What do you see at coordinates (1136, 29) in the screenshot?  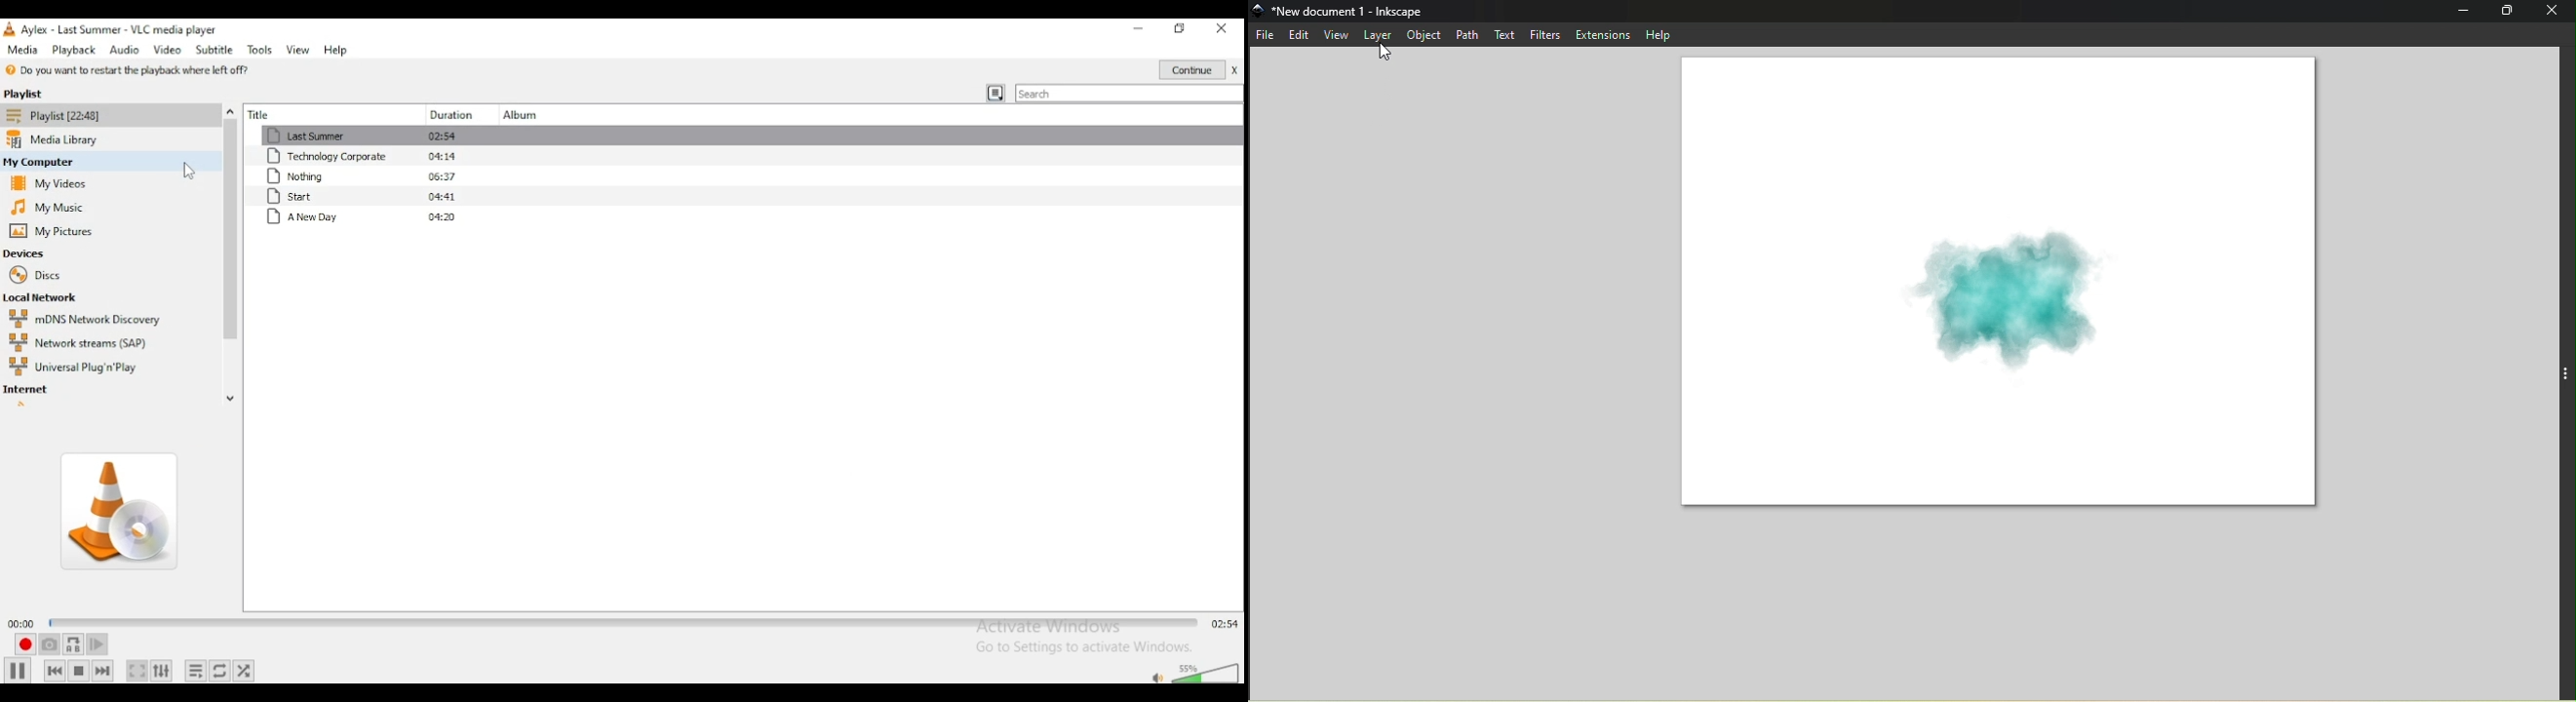 I see `minimize` at bounding box center [1136, 29].